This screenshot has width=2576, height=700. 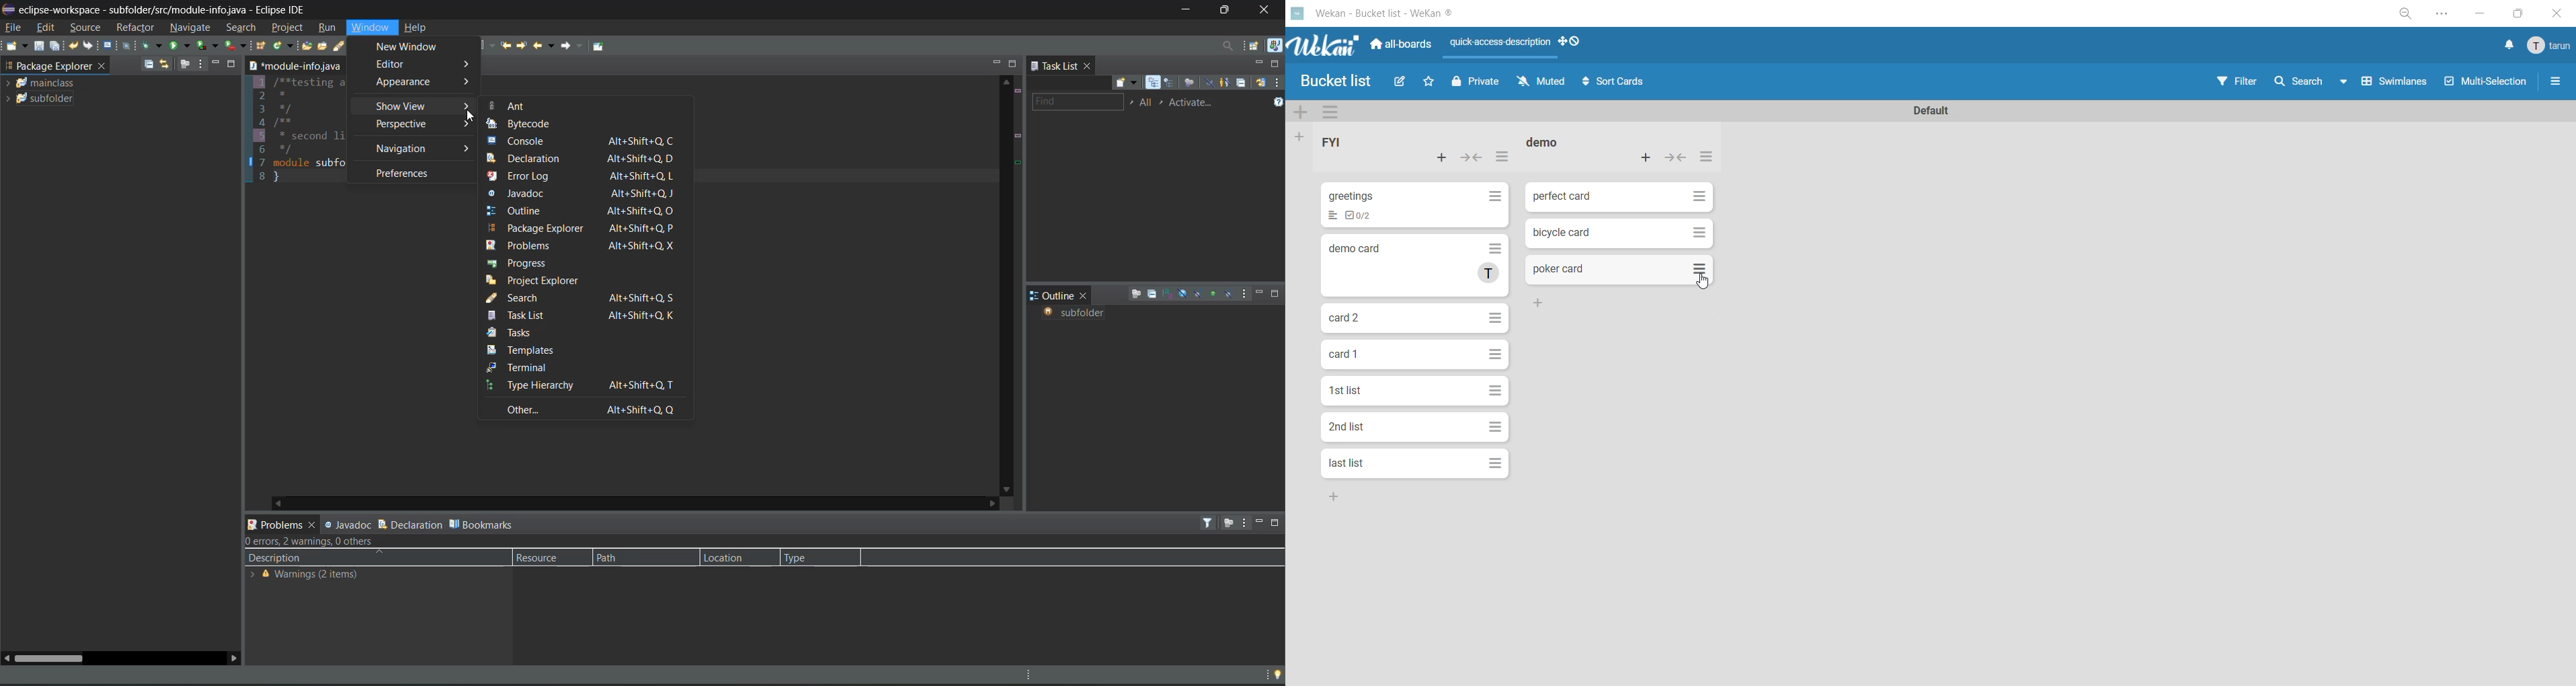 What do you see at coordinates (2546, 46) in the screenshot?
I see `menu` at bounding box center [2546, 46].